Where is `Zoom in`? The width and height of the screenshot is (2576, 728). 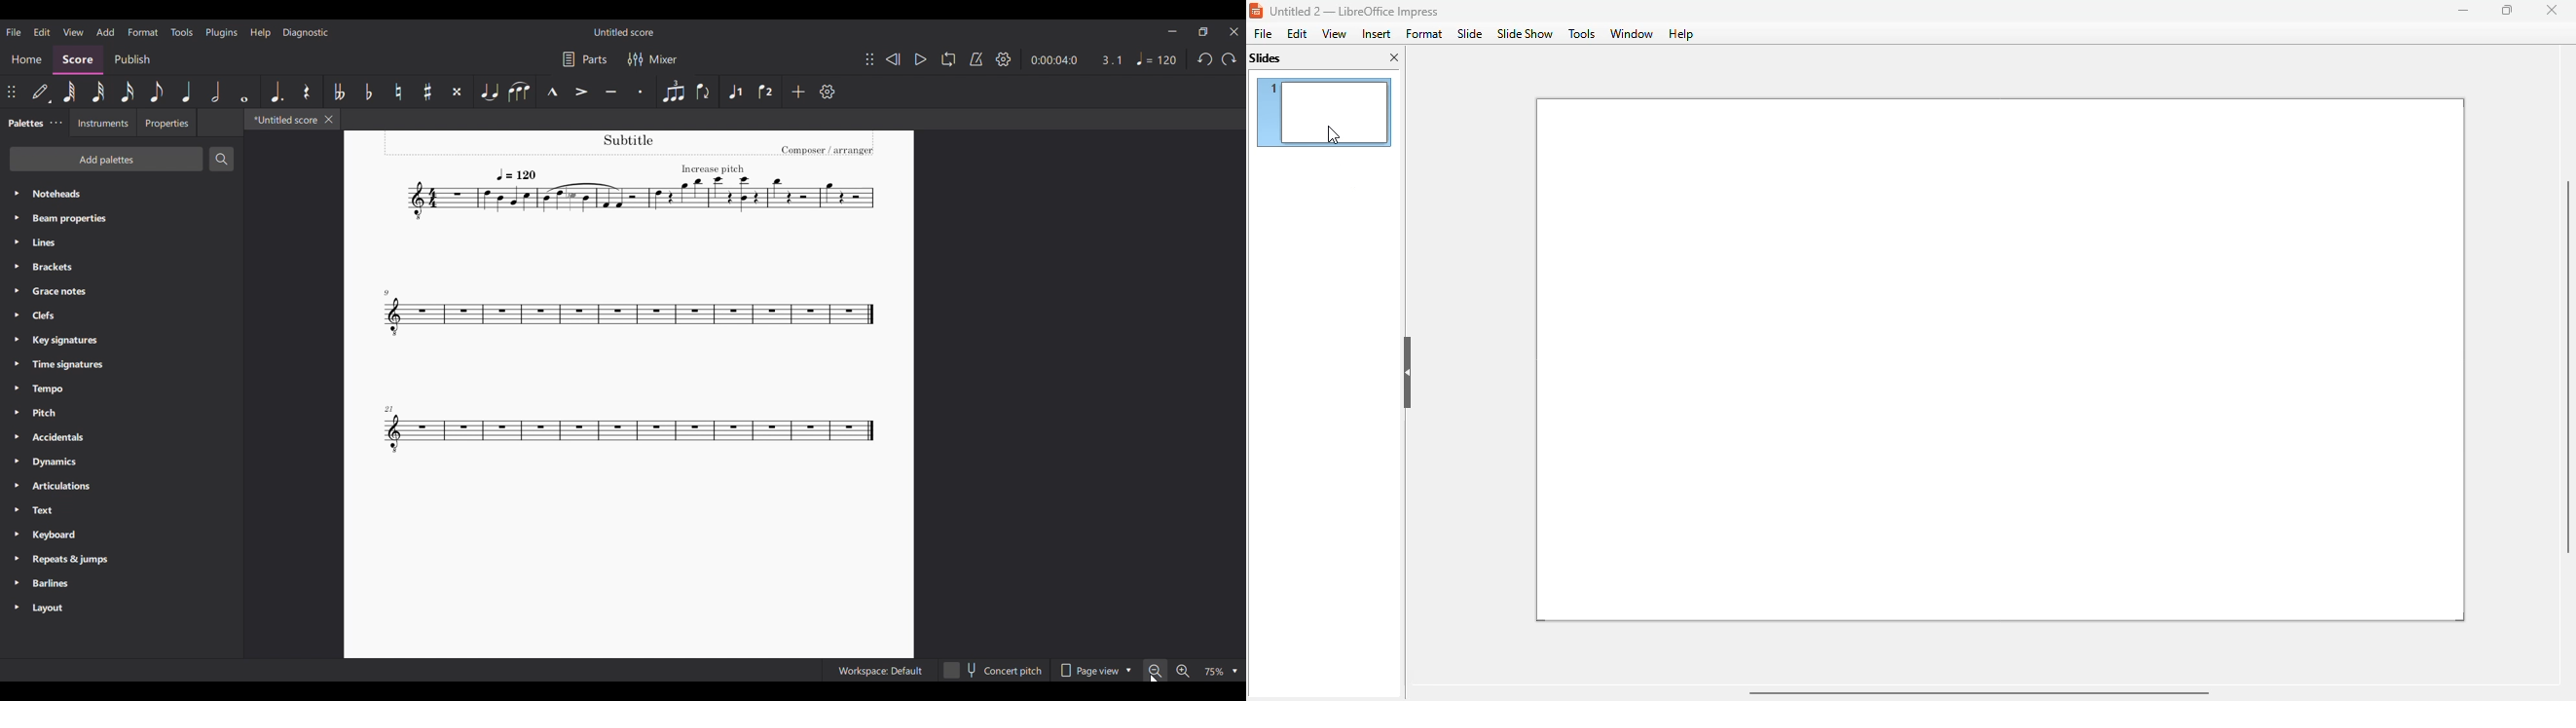 Zoom in is located at coordinates (1183, 670).